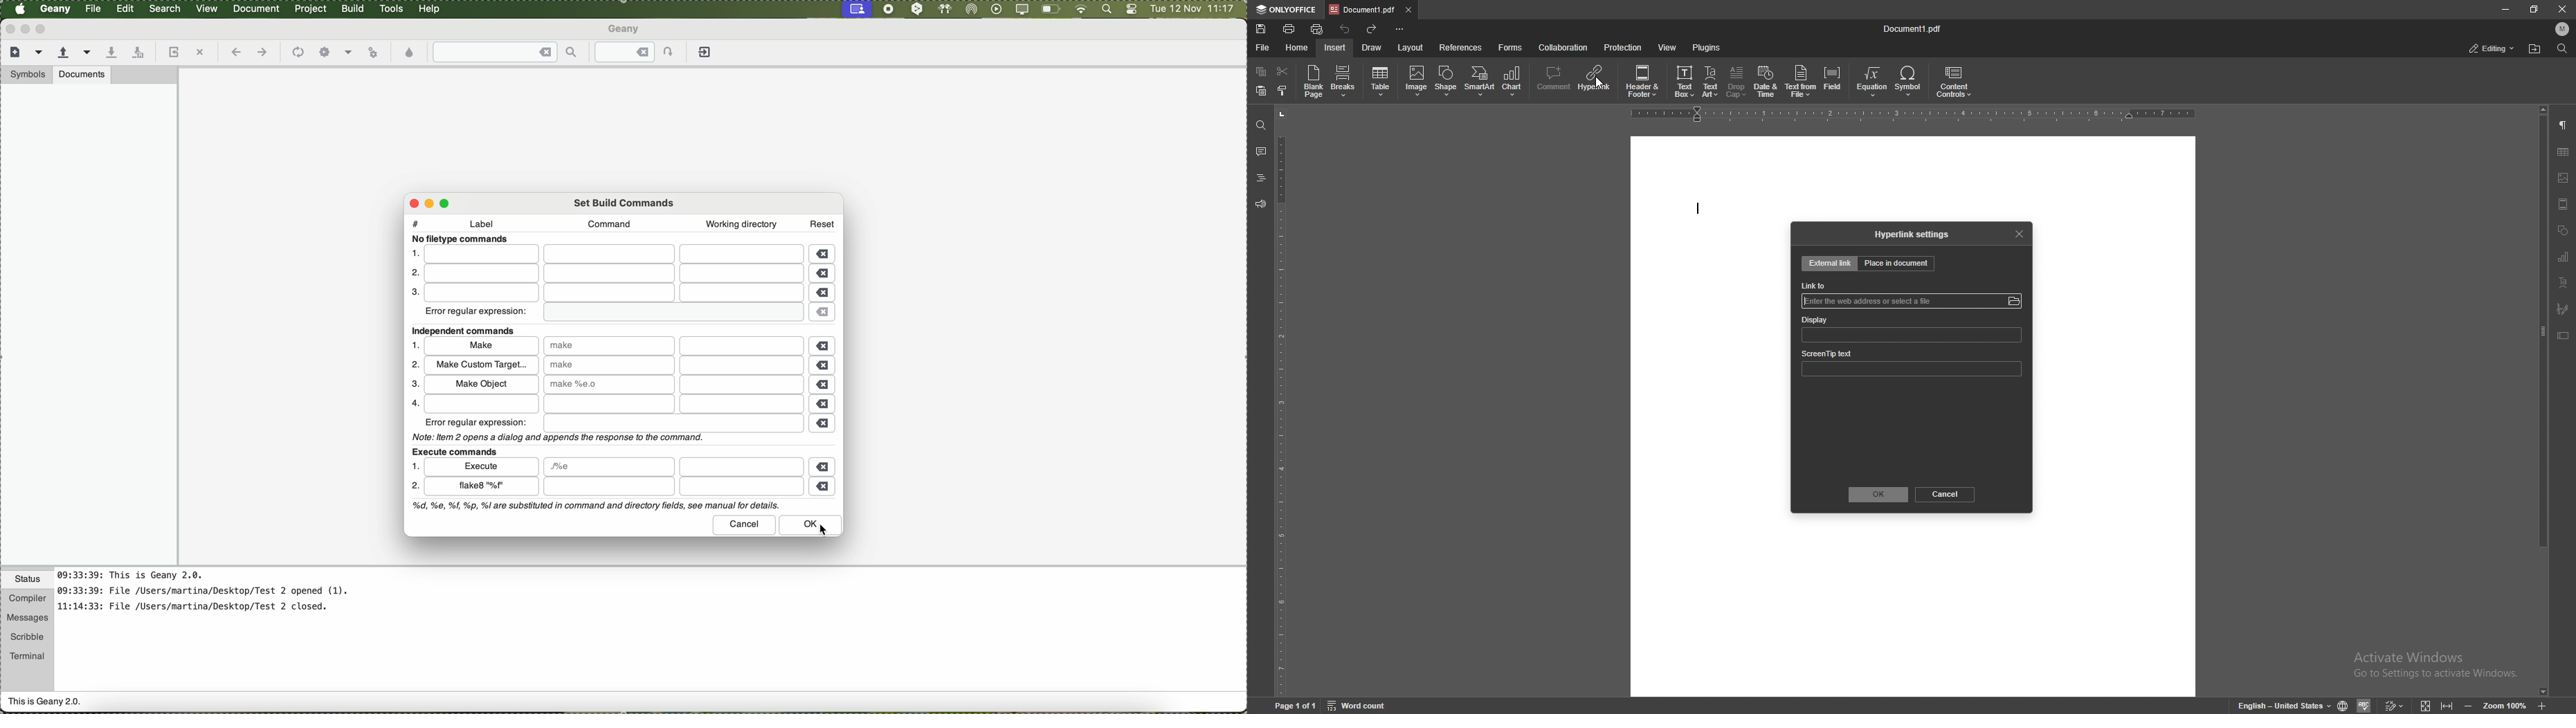 This screenshot has width=2576, height=728. What do you see at coordinates (2563, 28) in the screenshot?
I see `profile` at bounding box center [2563, 28].